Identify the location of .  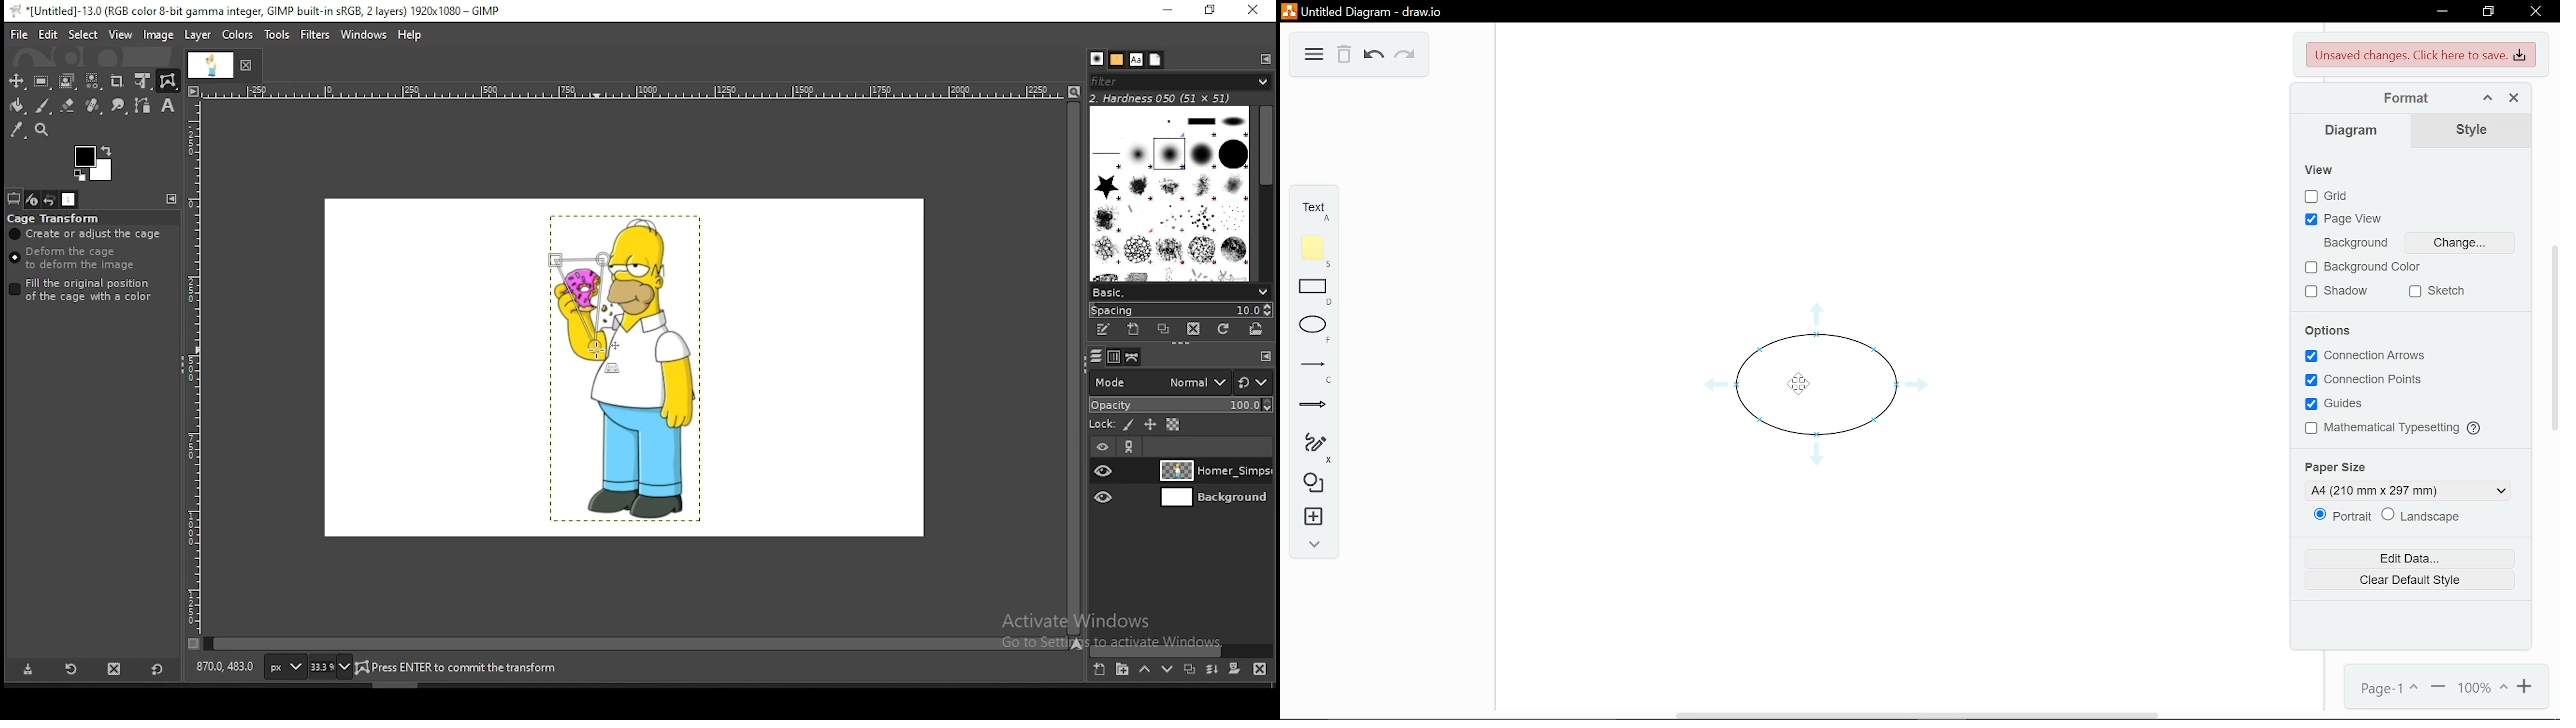
(1799, 383).